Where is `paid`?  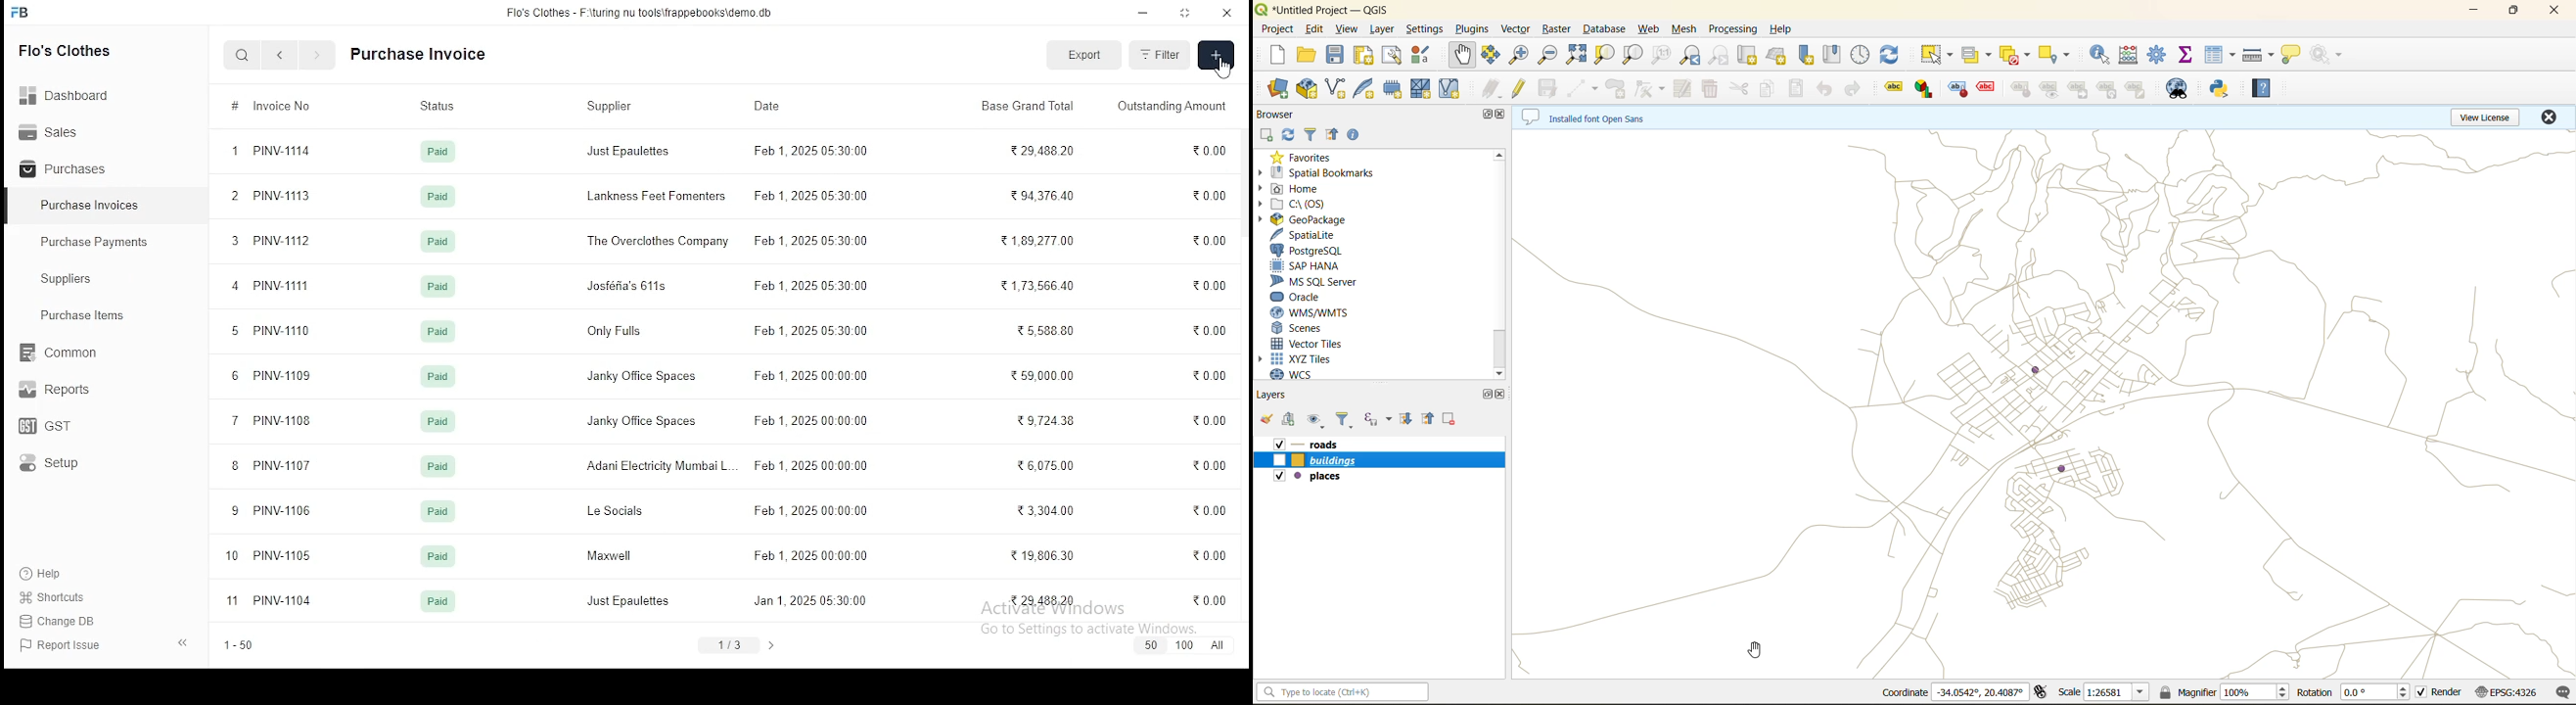 paid is located at coordinates (440, 154).